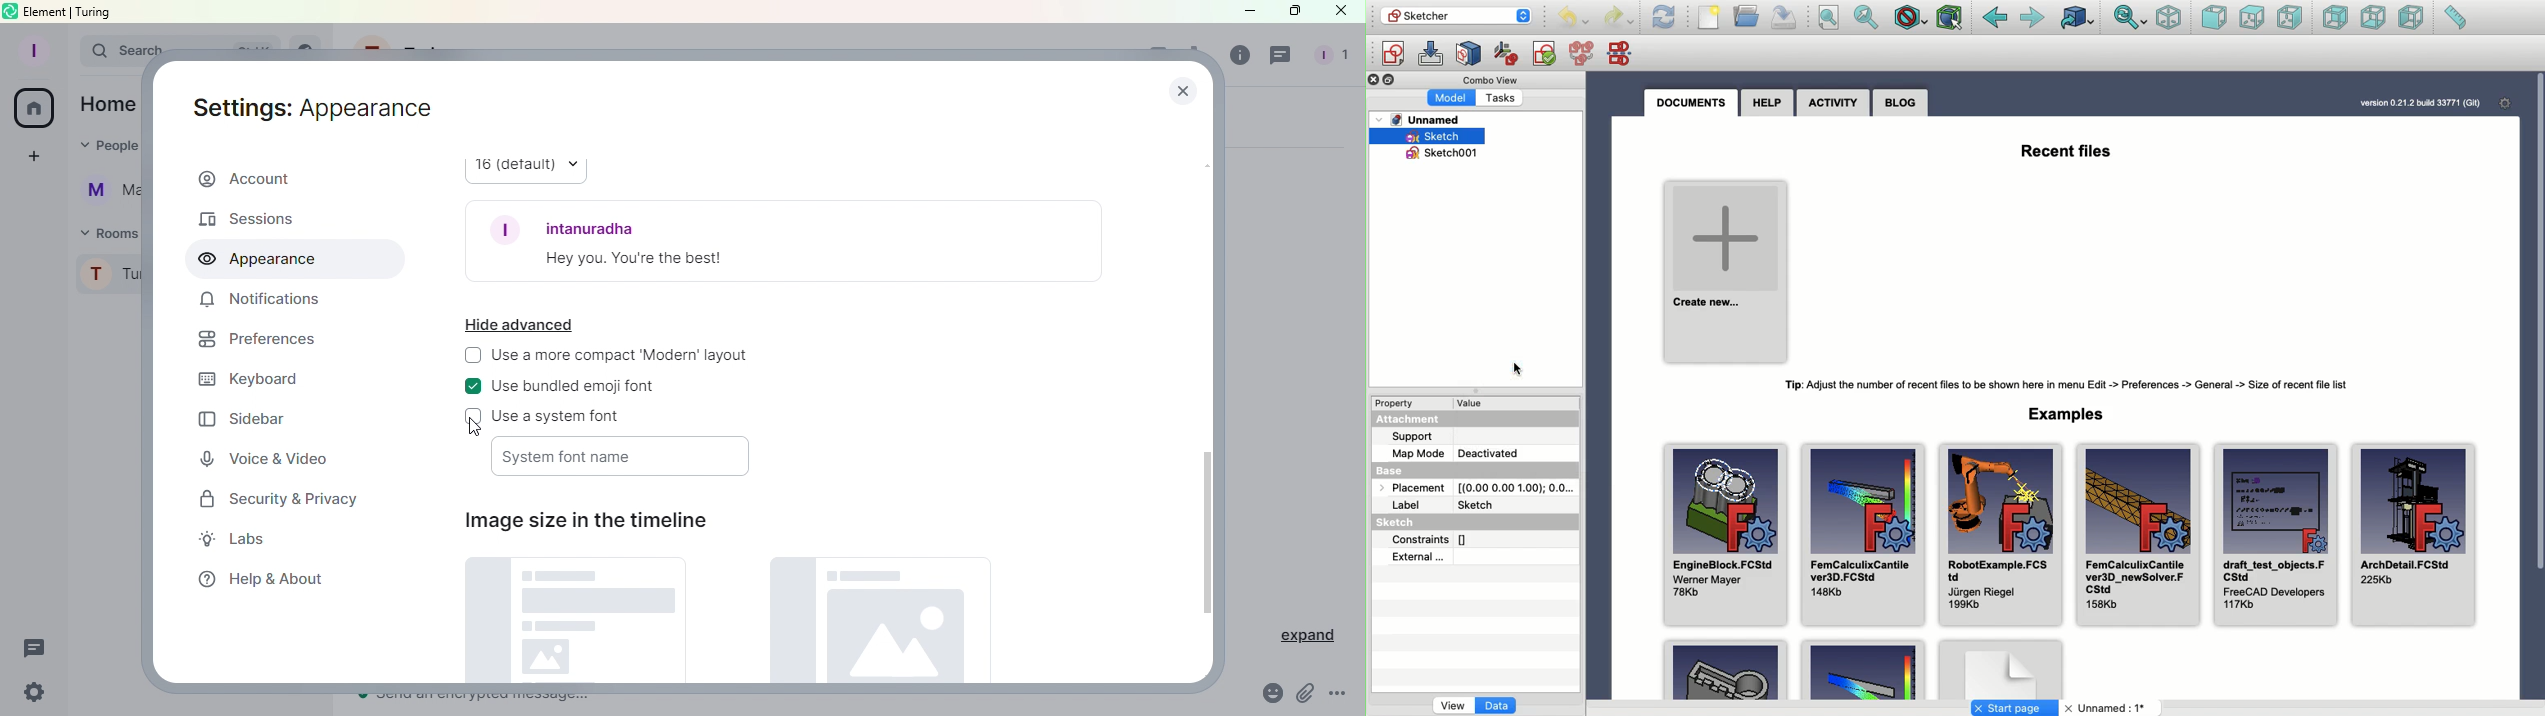  I want to click on Combo View, so click(1491, 79).